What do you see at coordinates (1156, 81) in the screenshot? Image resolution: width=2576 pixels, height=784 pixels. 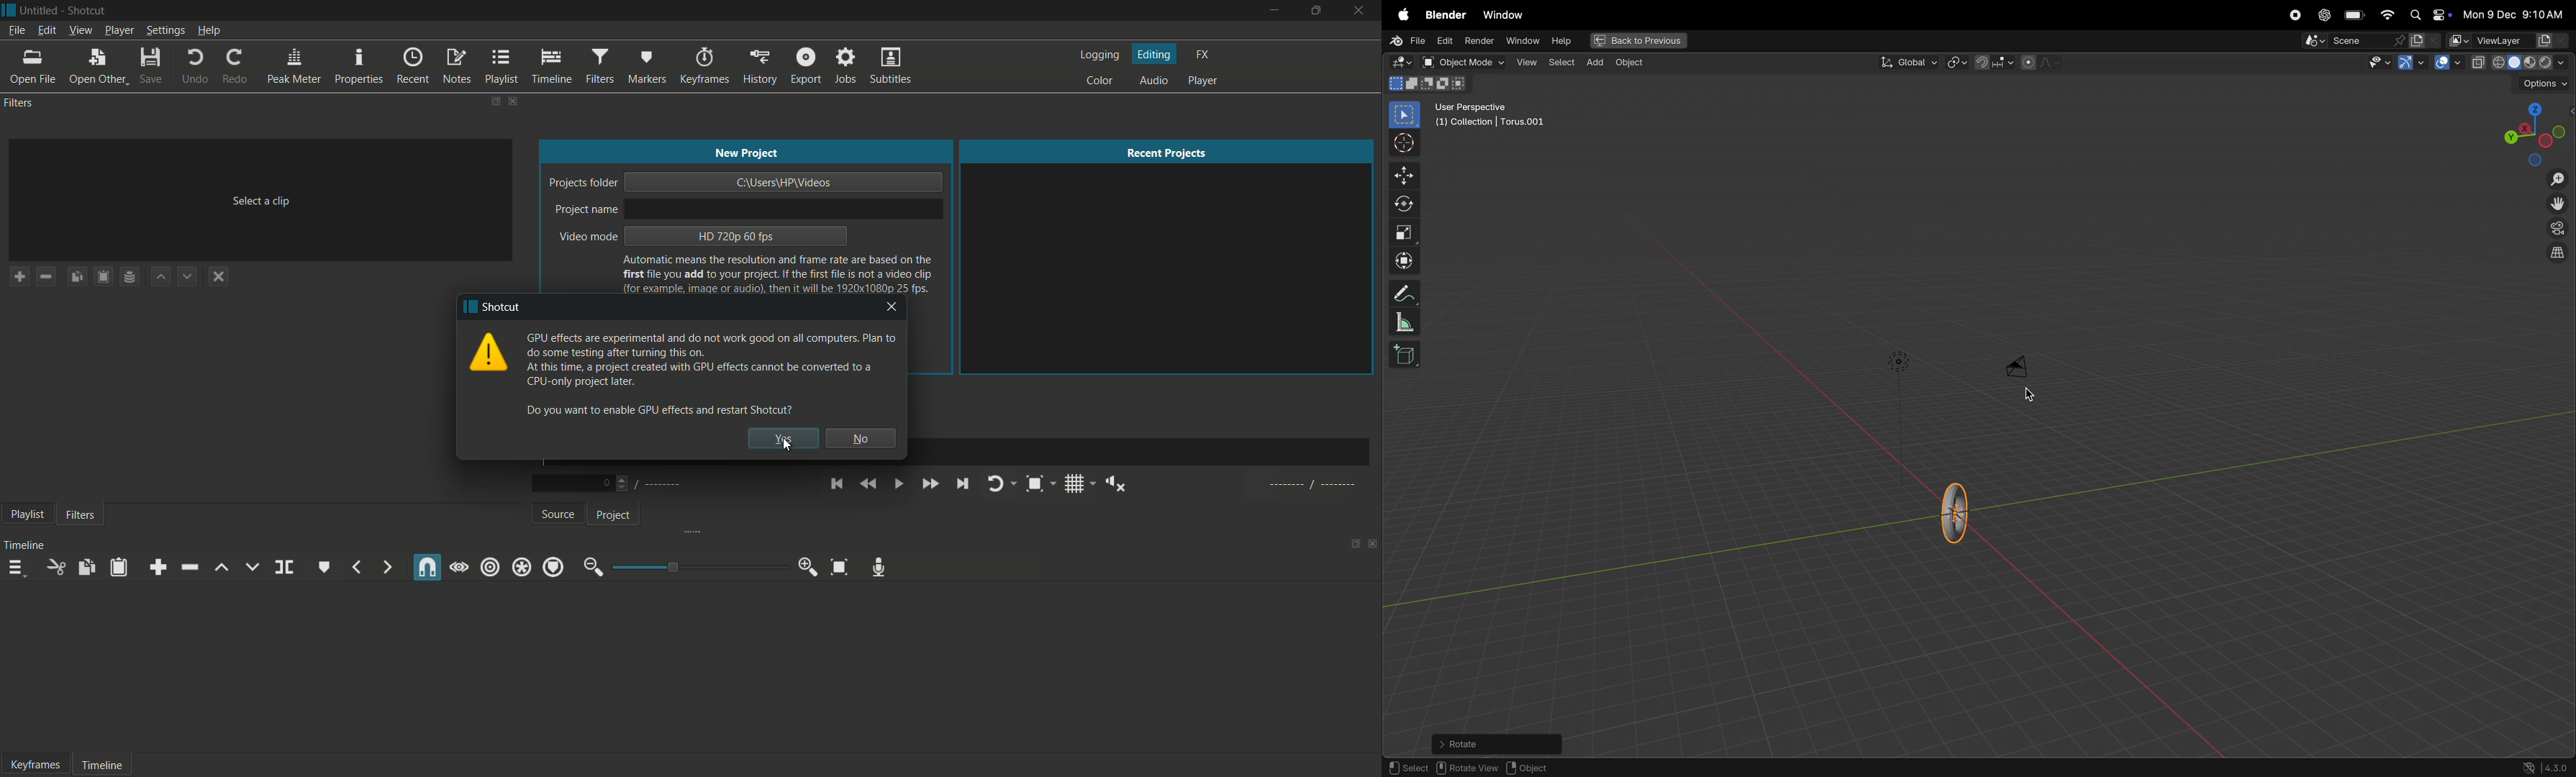 I see `audio` at bounding box center [1156, 81].